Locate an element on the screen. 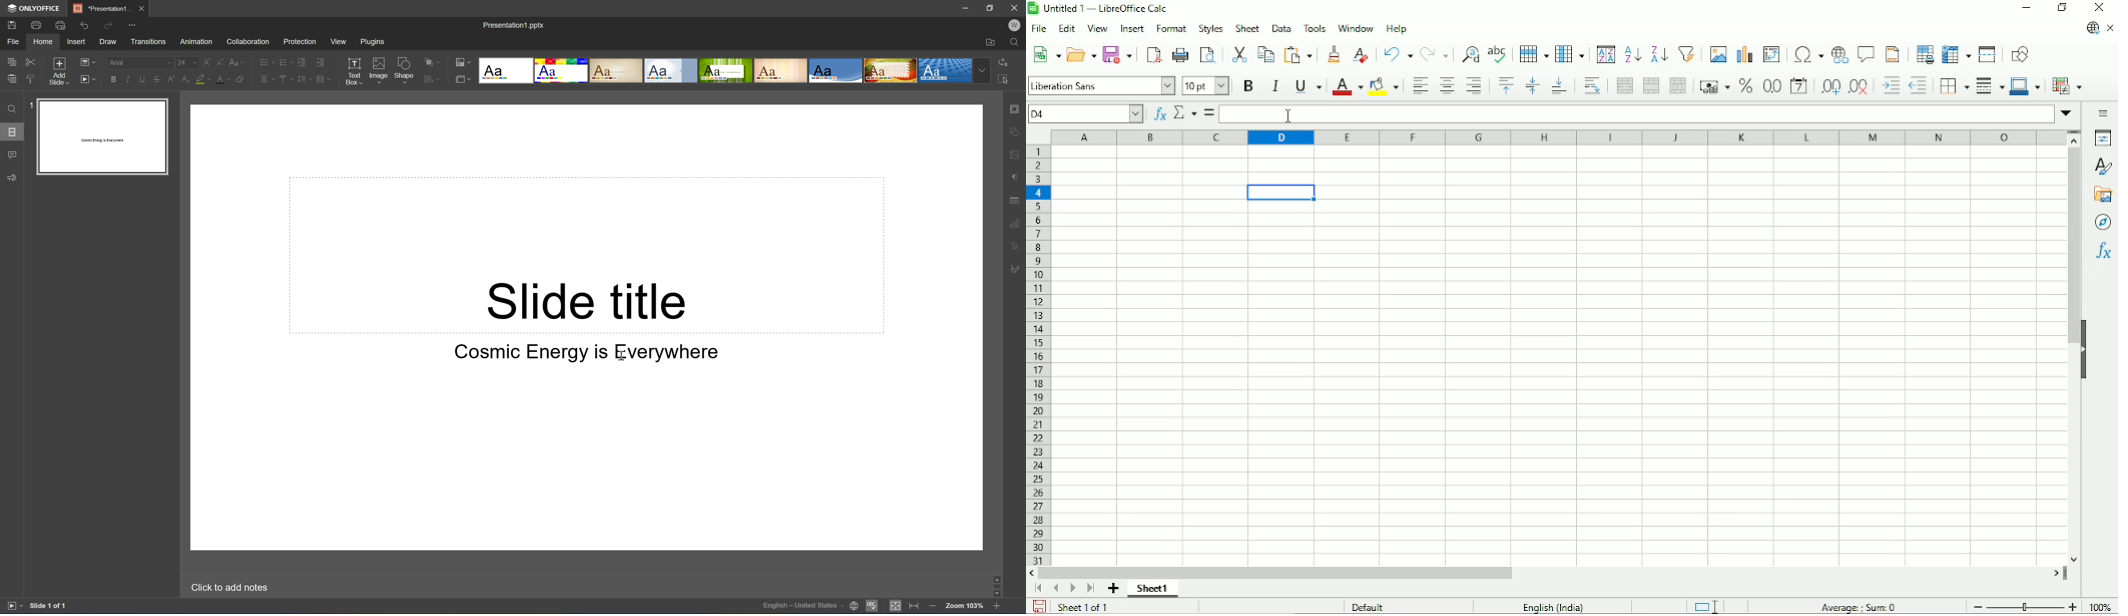 The image size is (2128, 616). Align Horizontal is located at coordinates (266, 79).